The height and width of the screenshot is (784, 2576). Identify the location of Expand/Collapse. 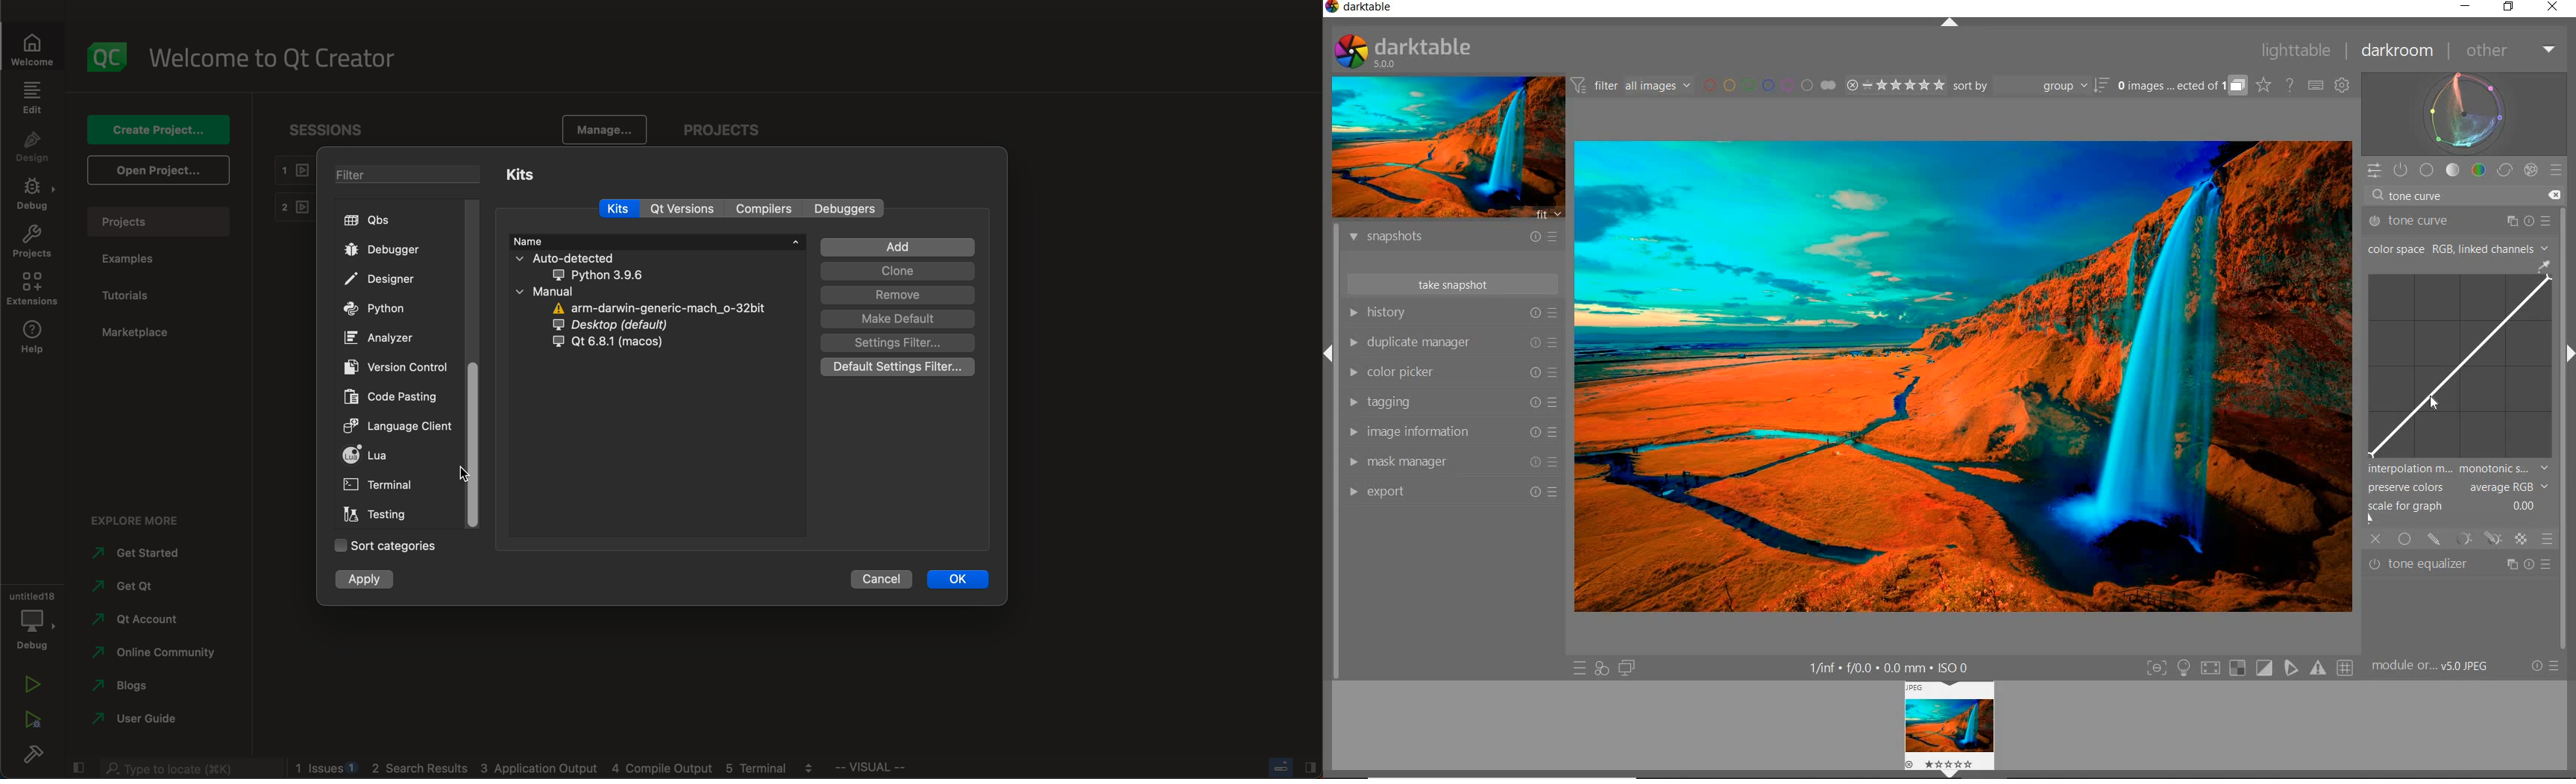
(1331, 356).